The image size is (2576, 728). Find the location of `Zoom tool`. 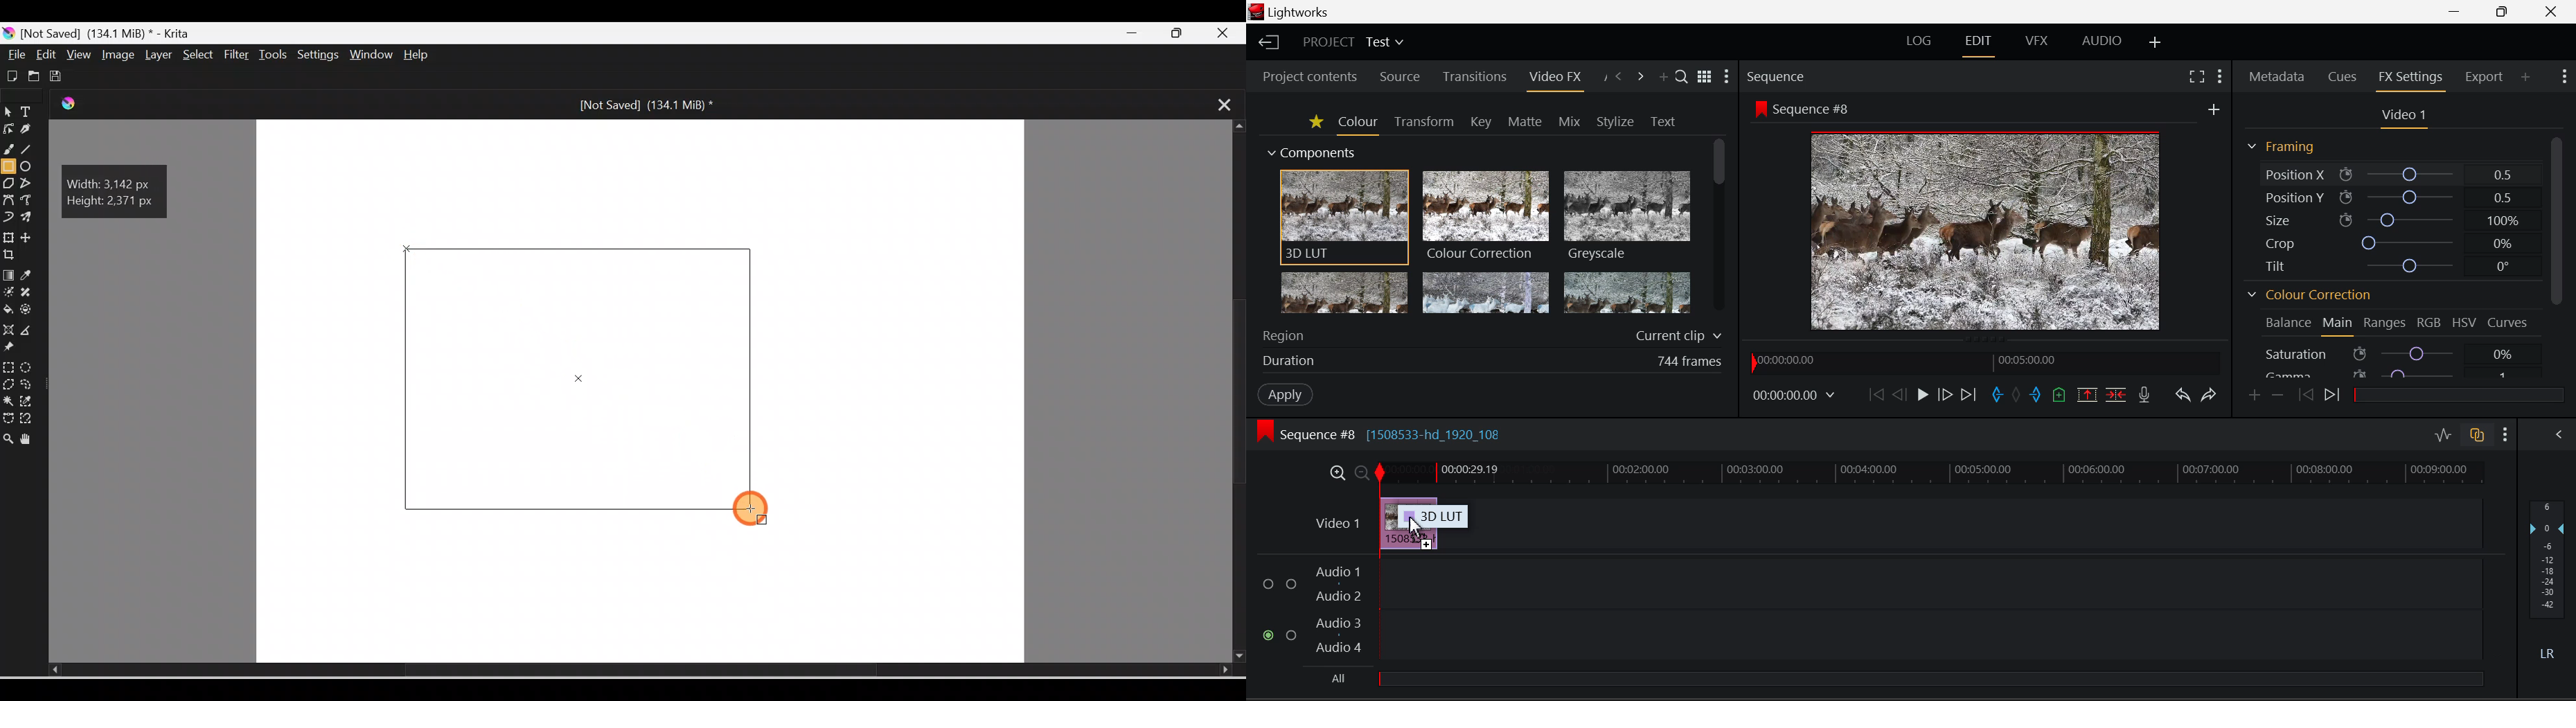

Zoom tool is located at coordinates (8, 435).